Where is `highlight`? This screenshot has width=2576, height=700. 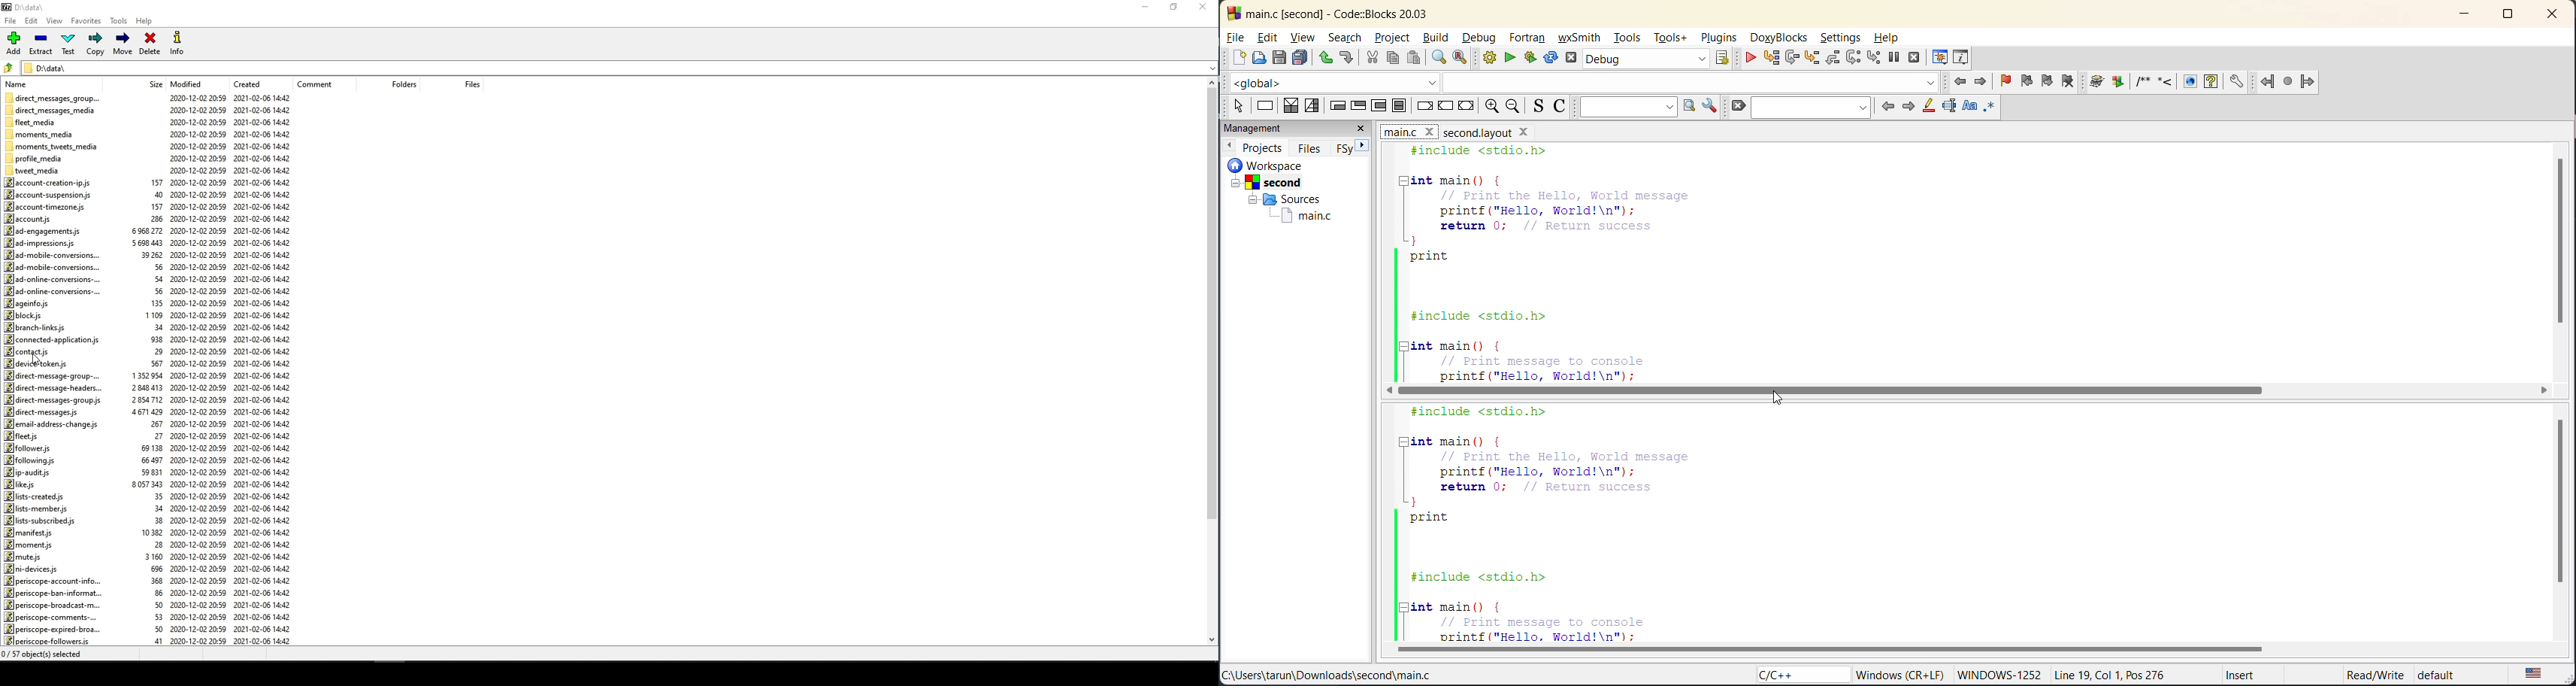
highlight is located at coordinates (1928, 108).